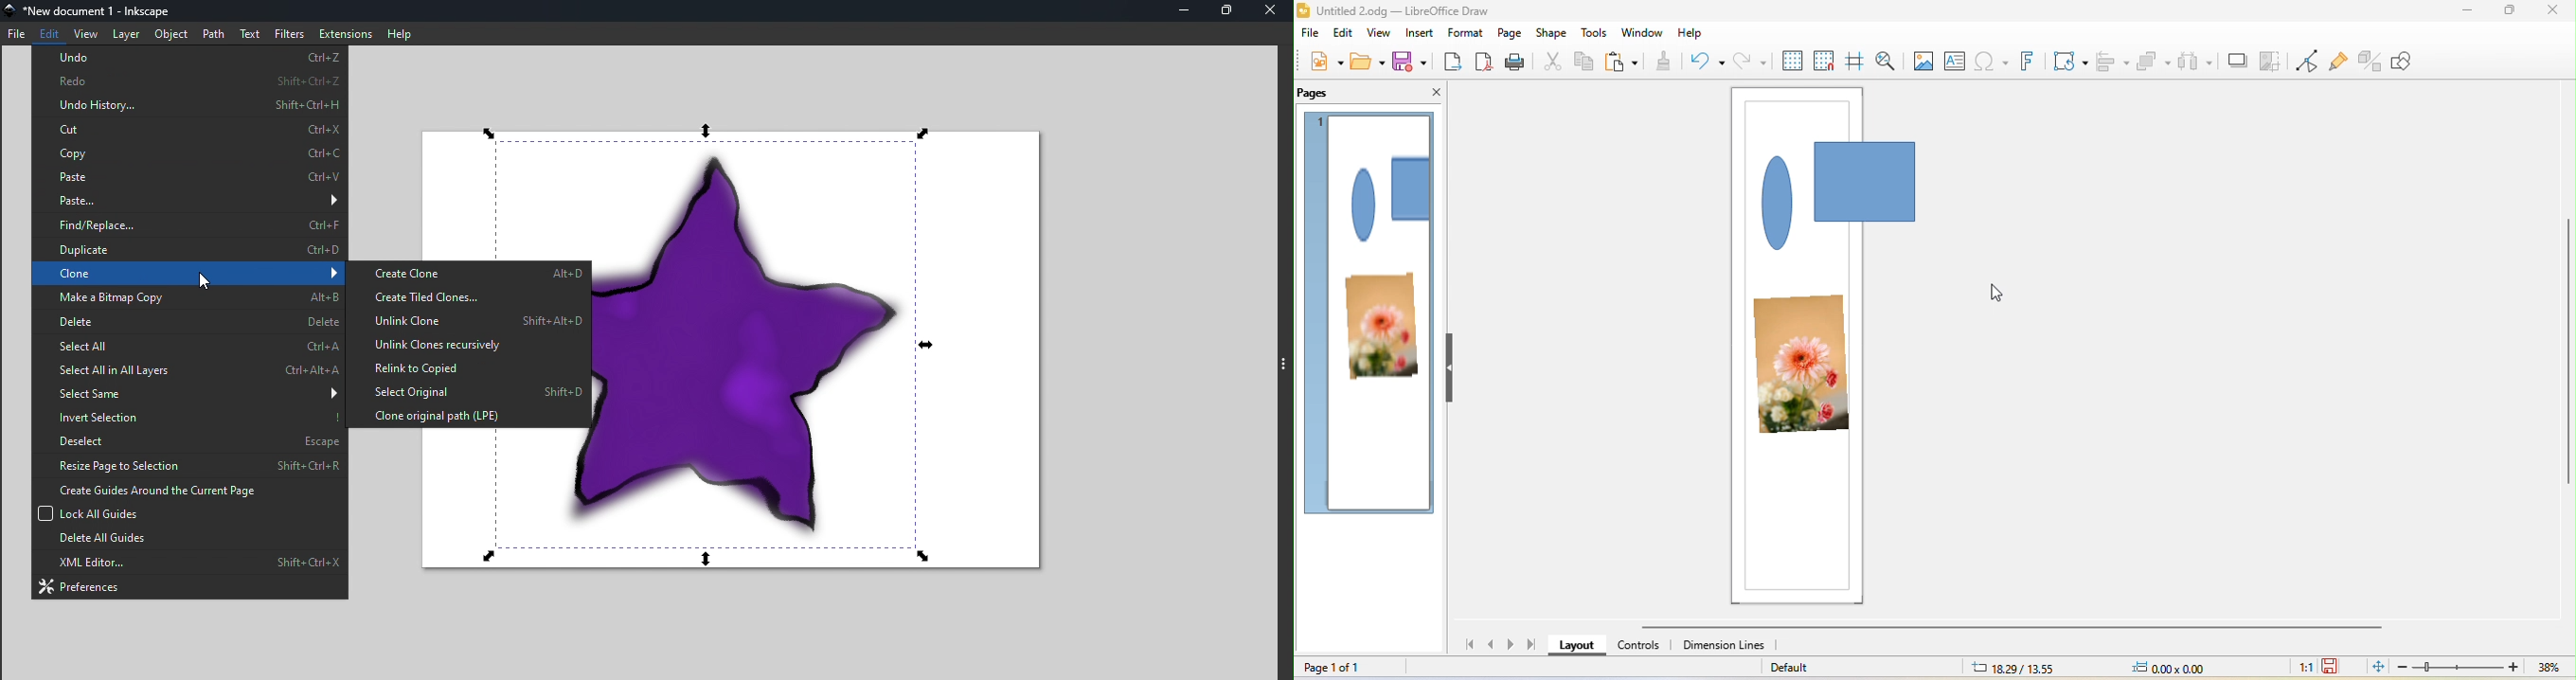 Image resolution: width=2576 pixels, height=700 pixels. Describe the element at coordinates (1519, 62) in the screenshot. I see `print` at that location.